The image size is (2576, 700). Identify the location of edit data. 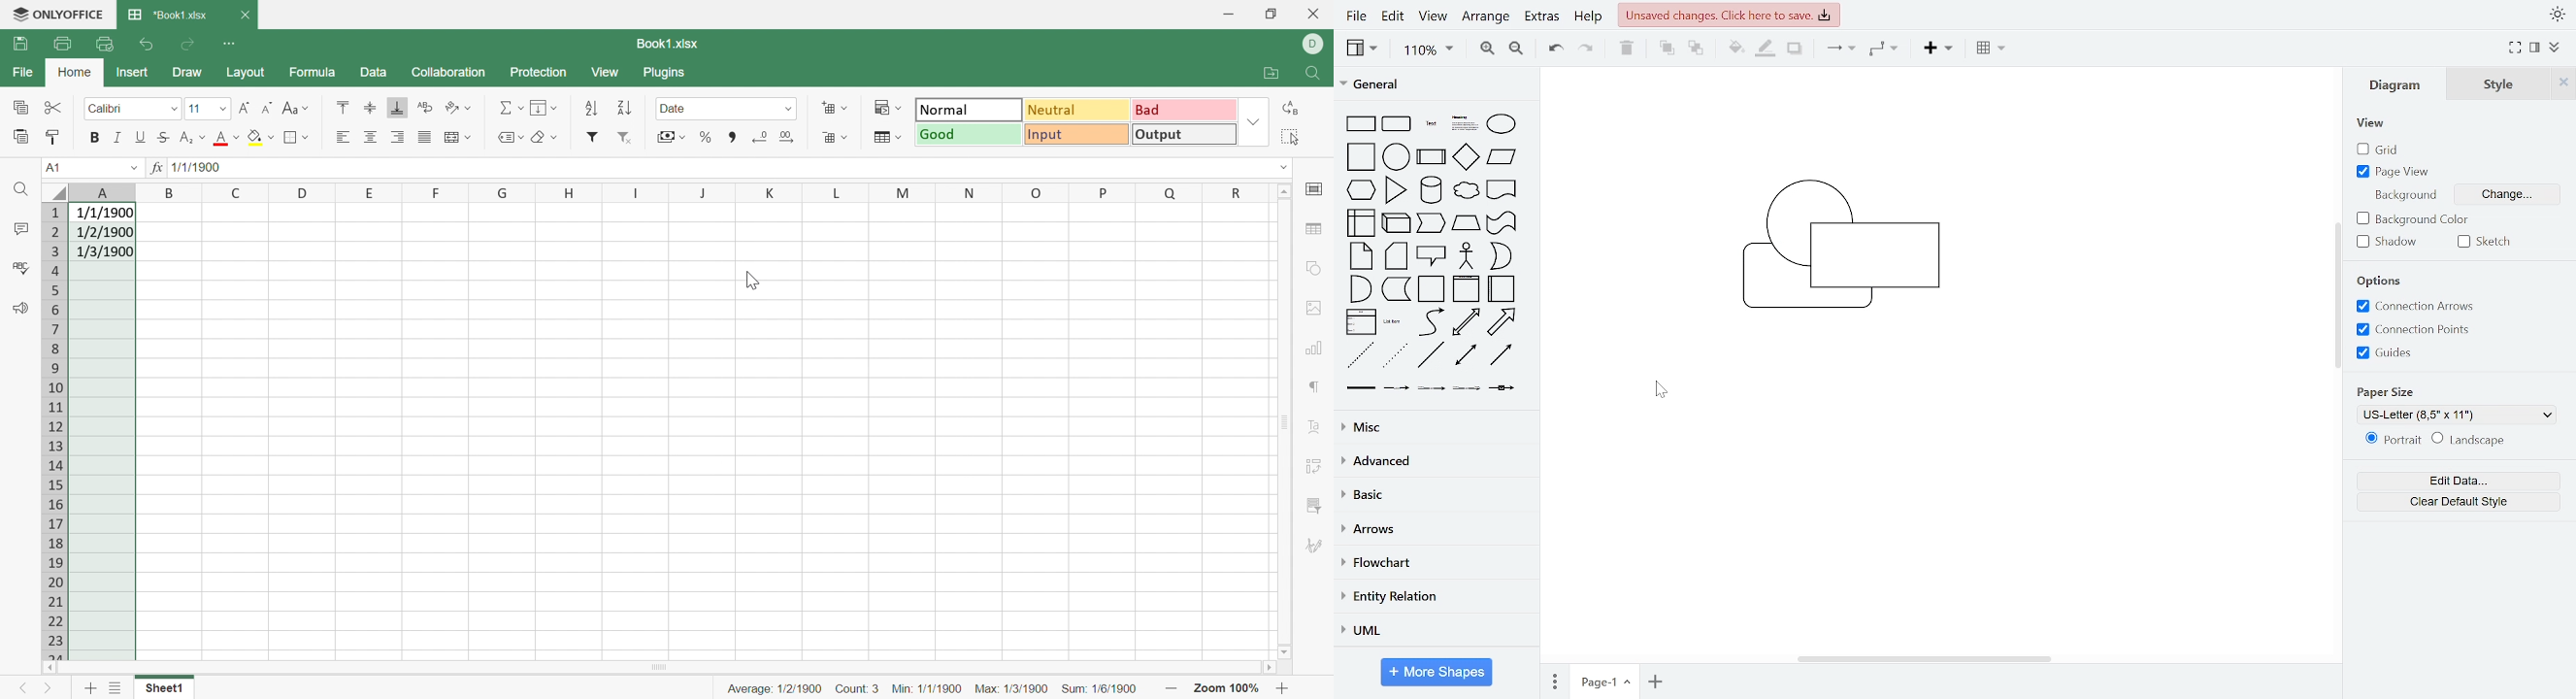
(2454, 482).